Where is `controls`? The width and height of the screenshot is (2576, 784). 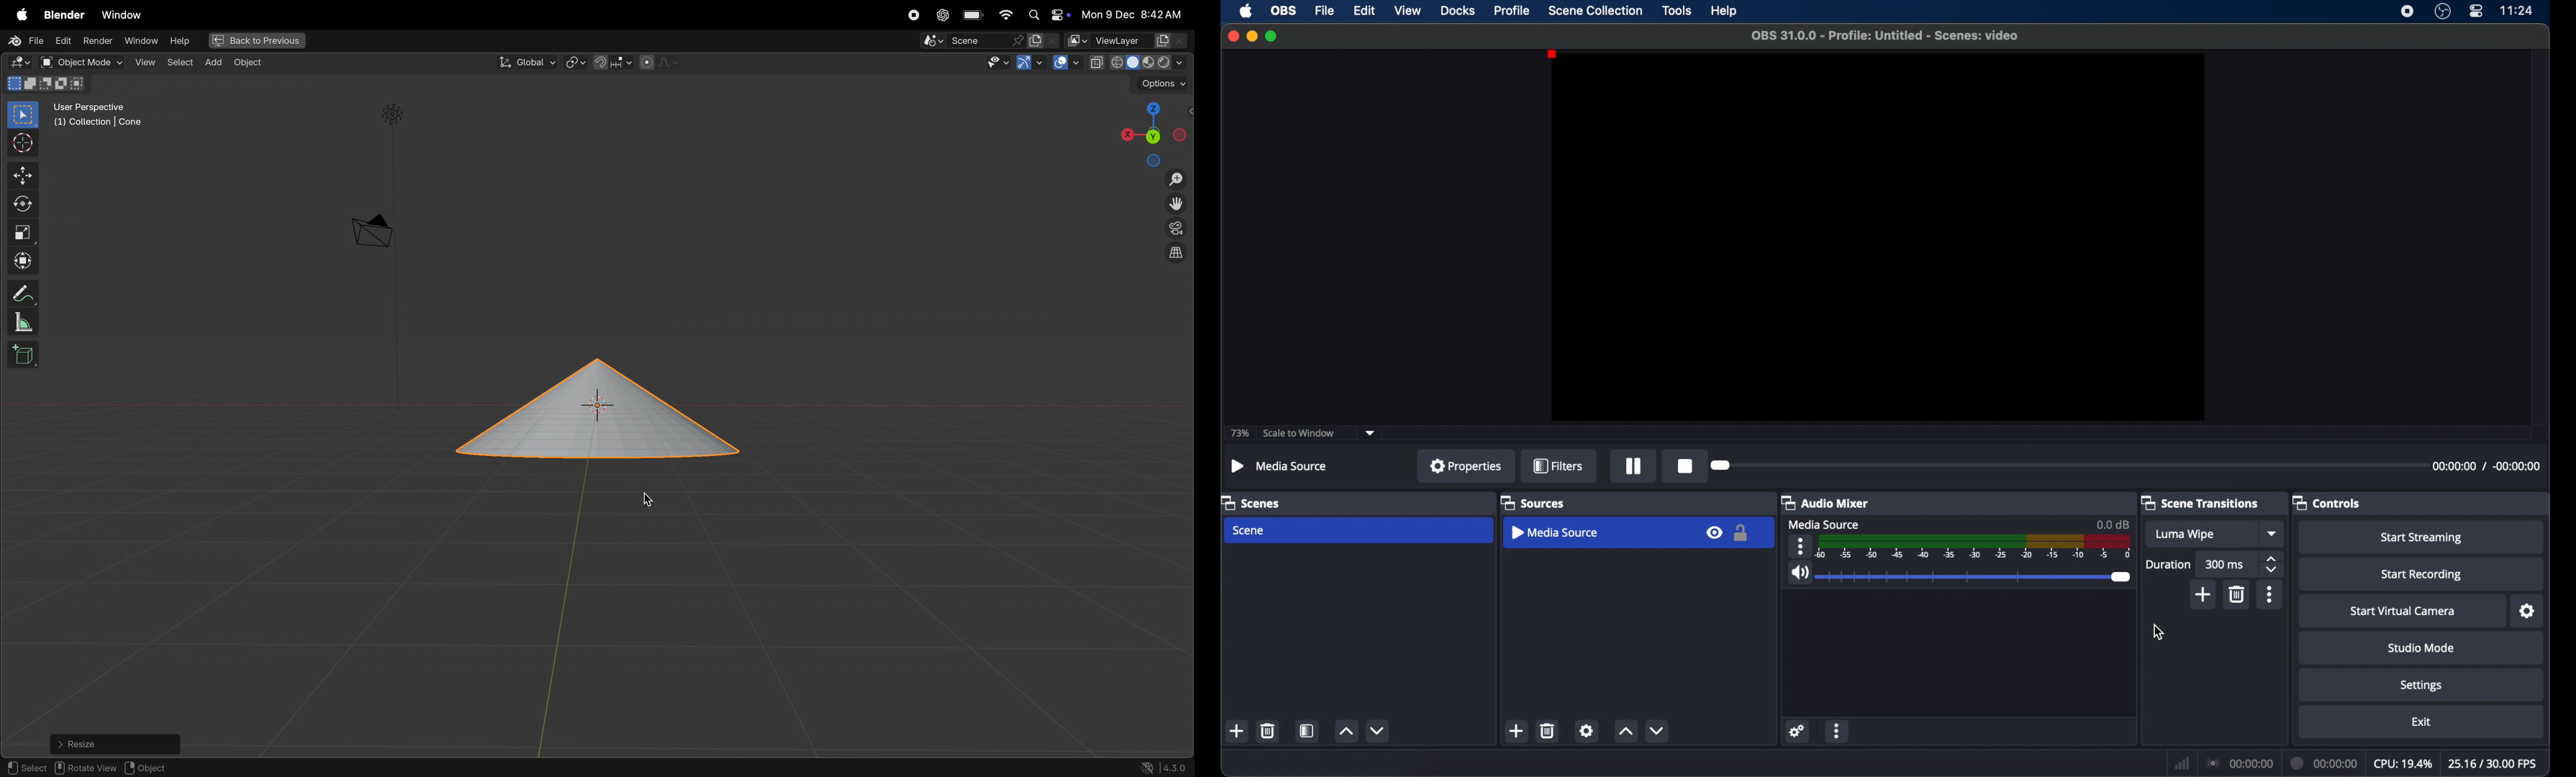 controls is located at coordinates (2327, 504).